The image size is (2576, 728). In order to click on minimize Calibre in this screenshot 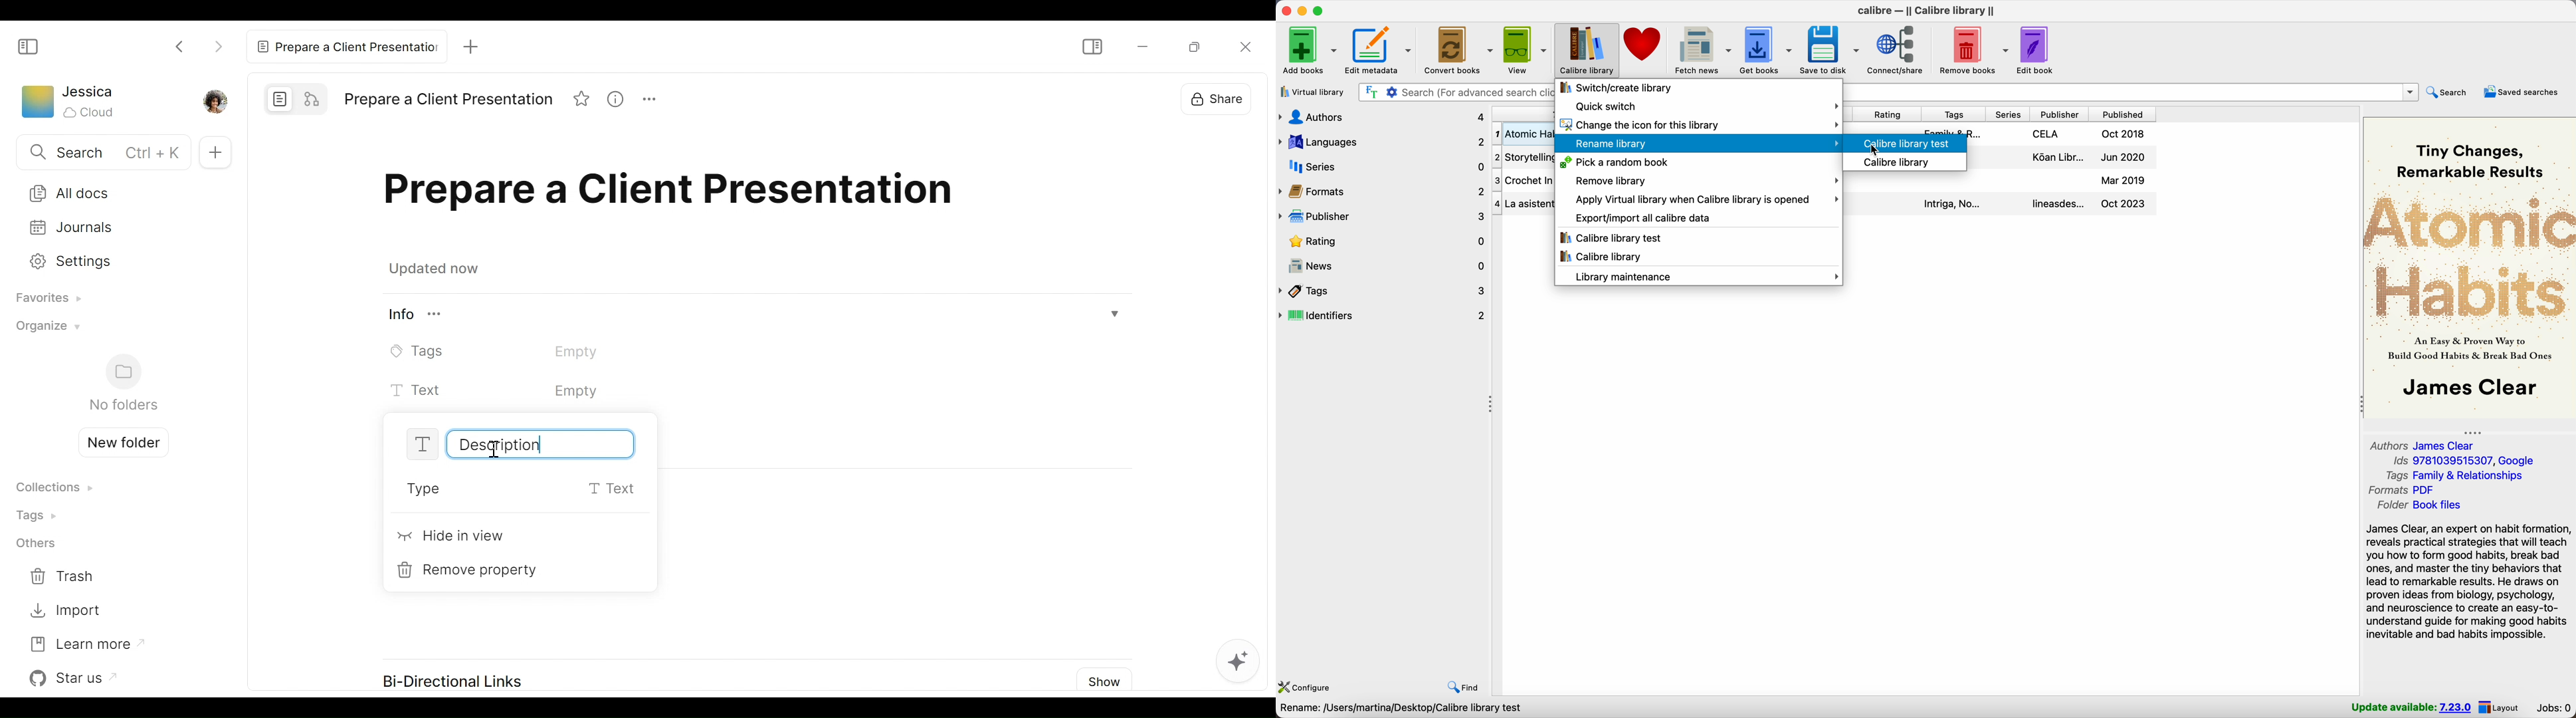, I will do `click(1302, 11)`.